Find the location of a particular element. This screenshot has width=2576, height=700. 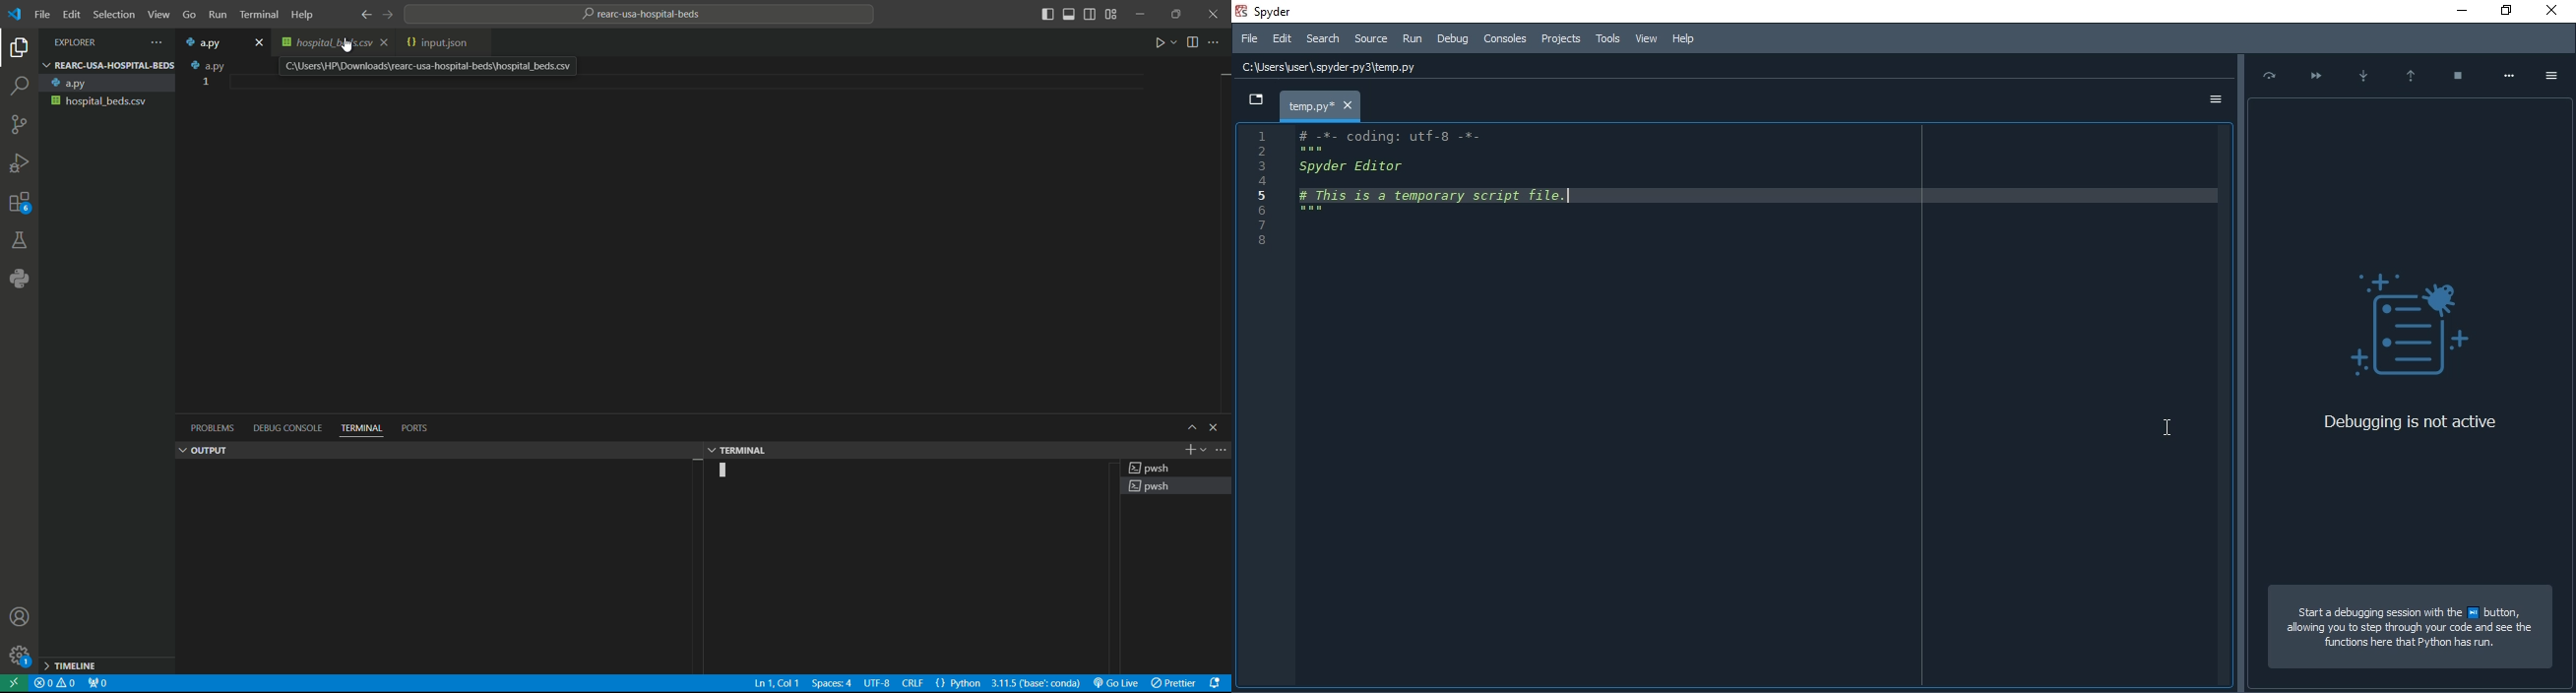

Debugging is not active is located at coordinates (2410, 424).